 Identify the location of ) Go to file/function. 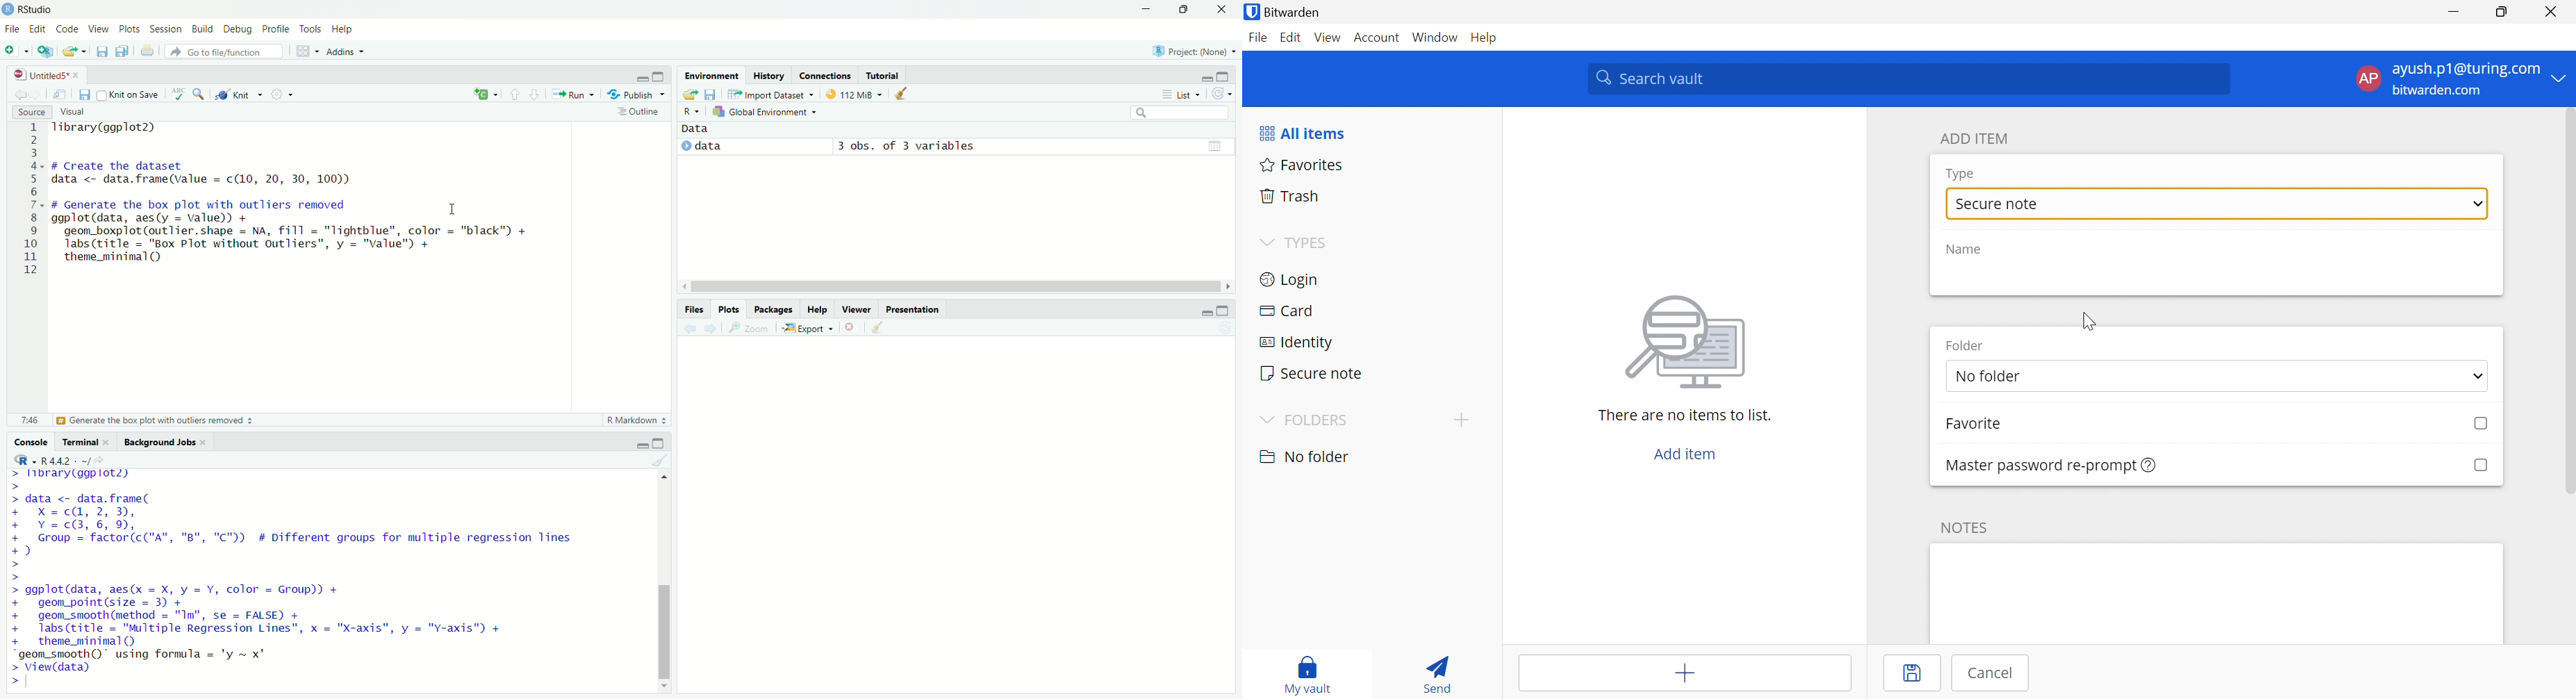
(221, 51).